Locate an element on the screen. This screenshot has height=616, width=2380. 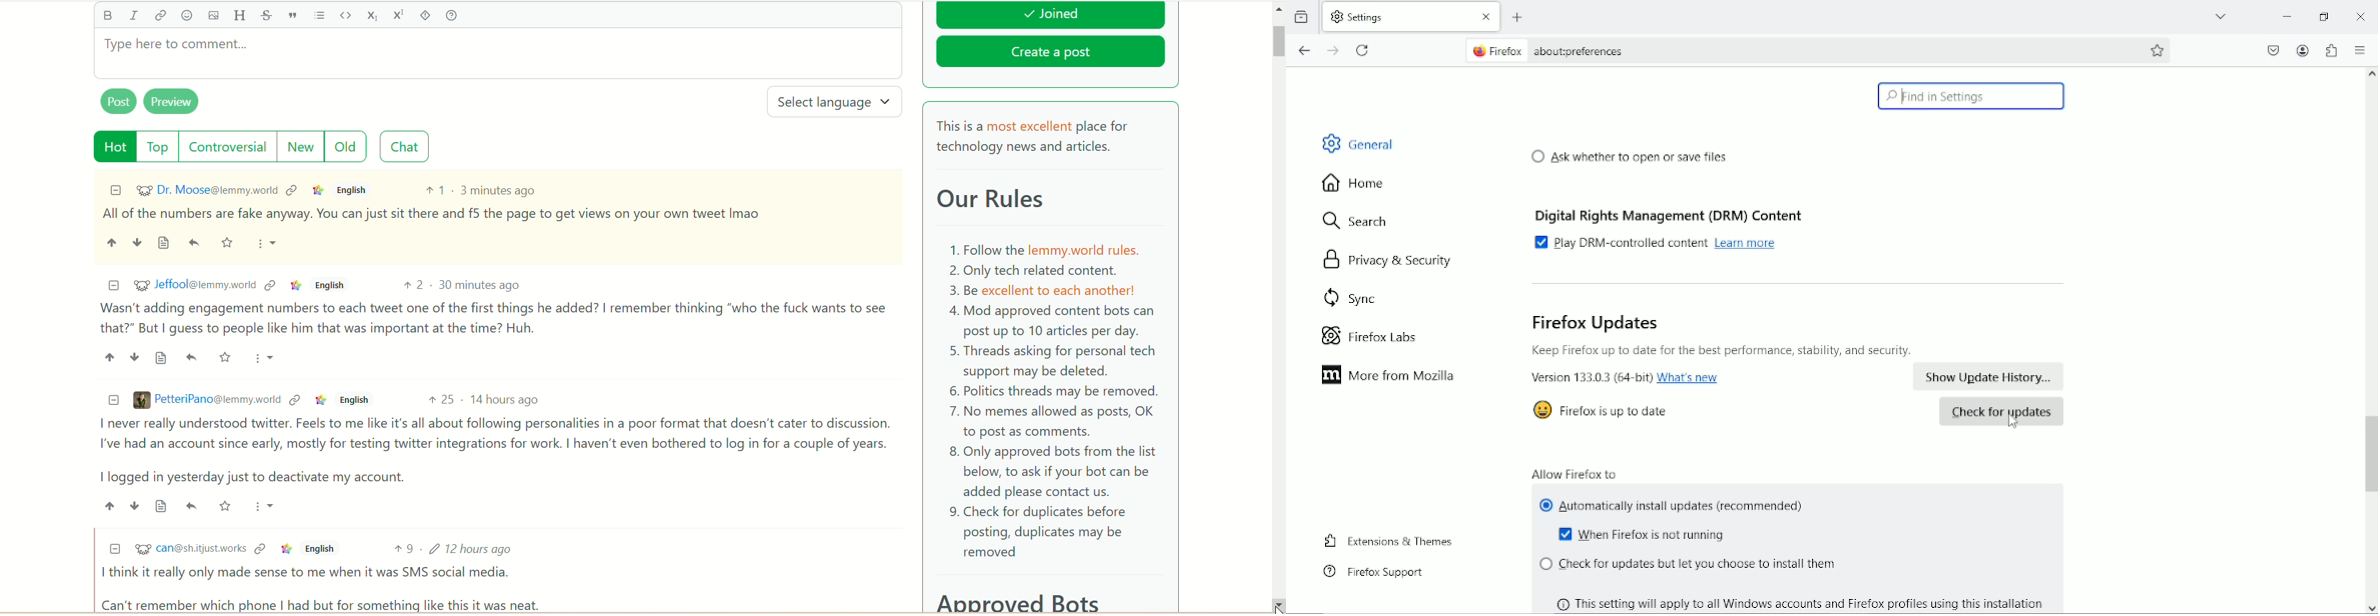
Share is located at coordinates (196, 243).